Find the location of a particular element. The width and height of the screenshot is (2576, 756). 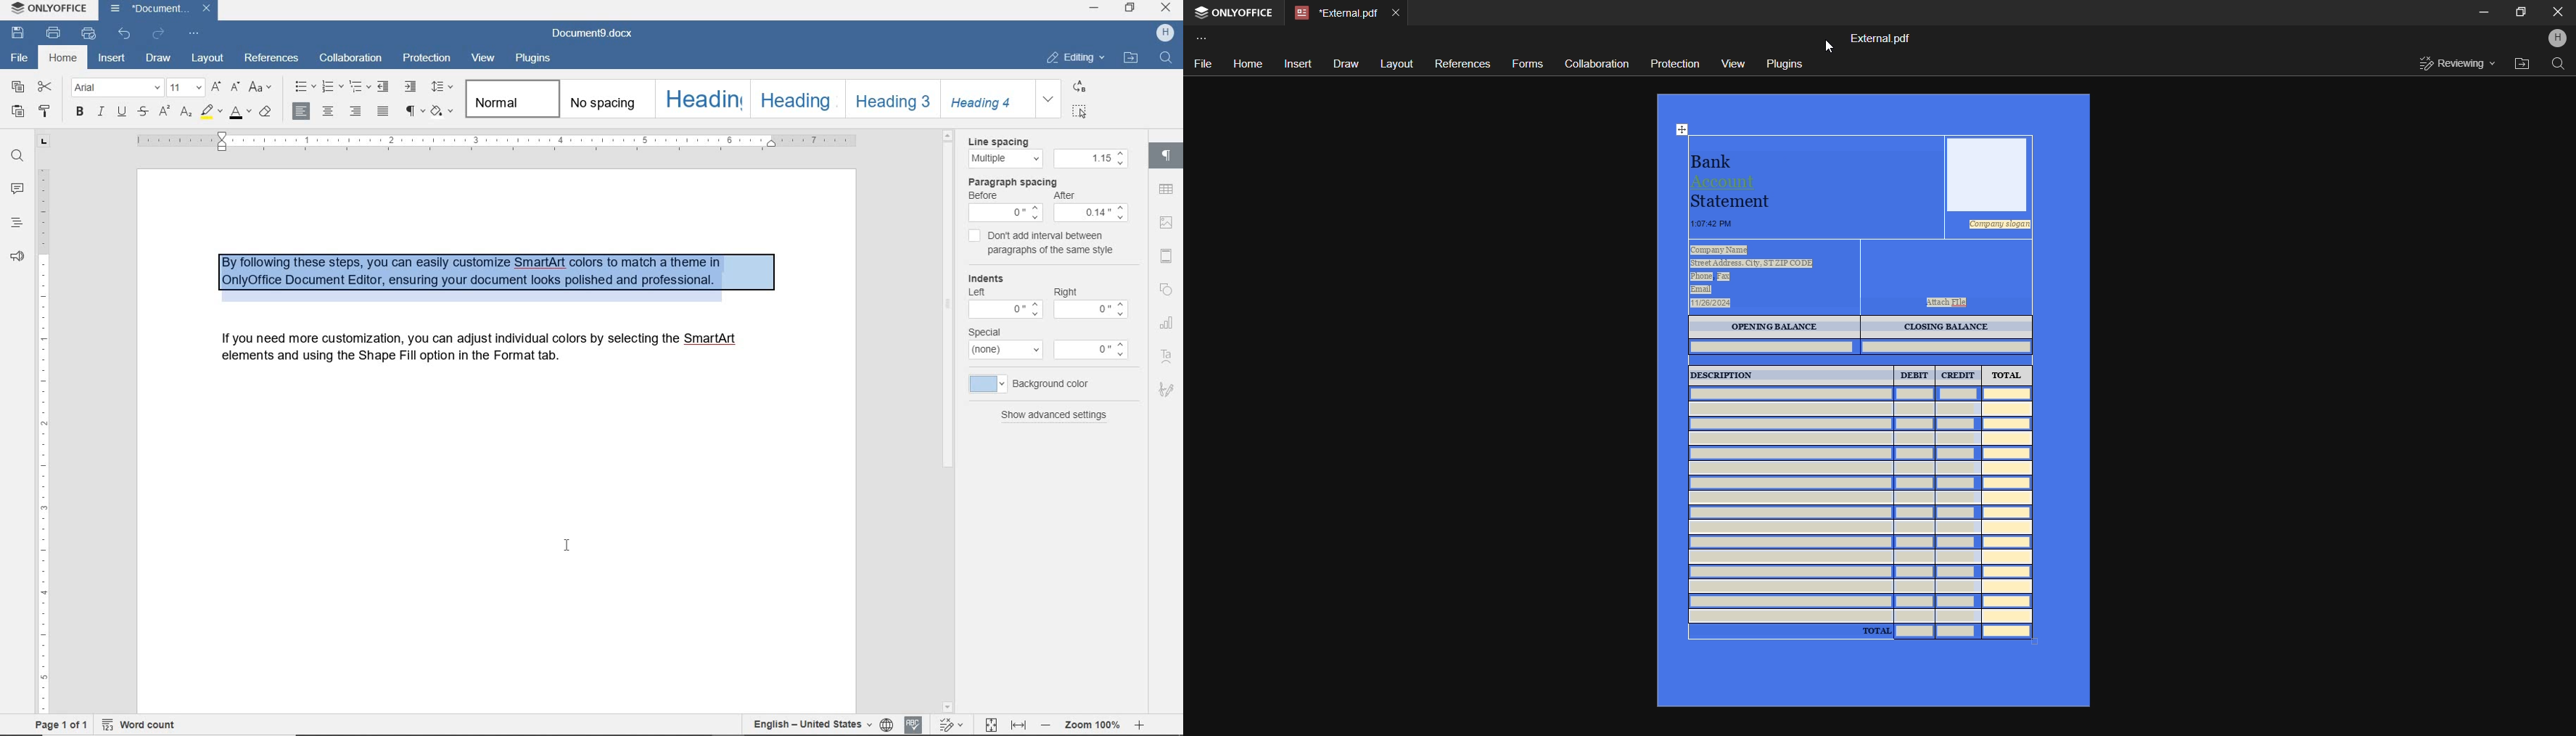

protection is located at coordinates (428, 59).